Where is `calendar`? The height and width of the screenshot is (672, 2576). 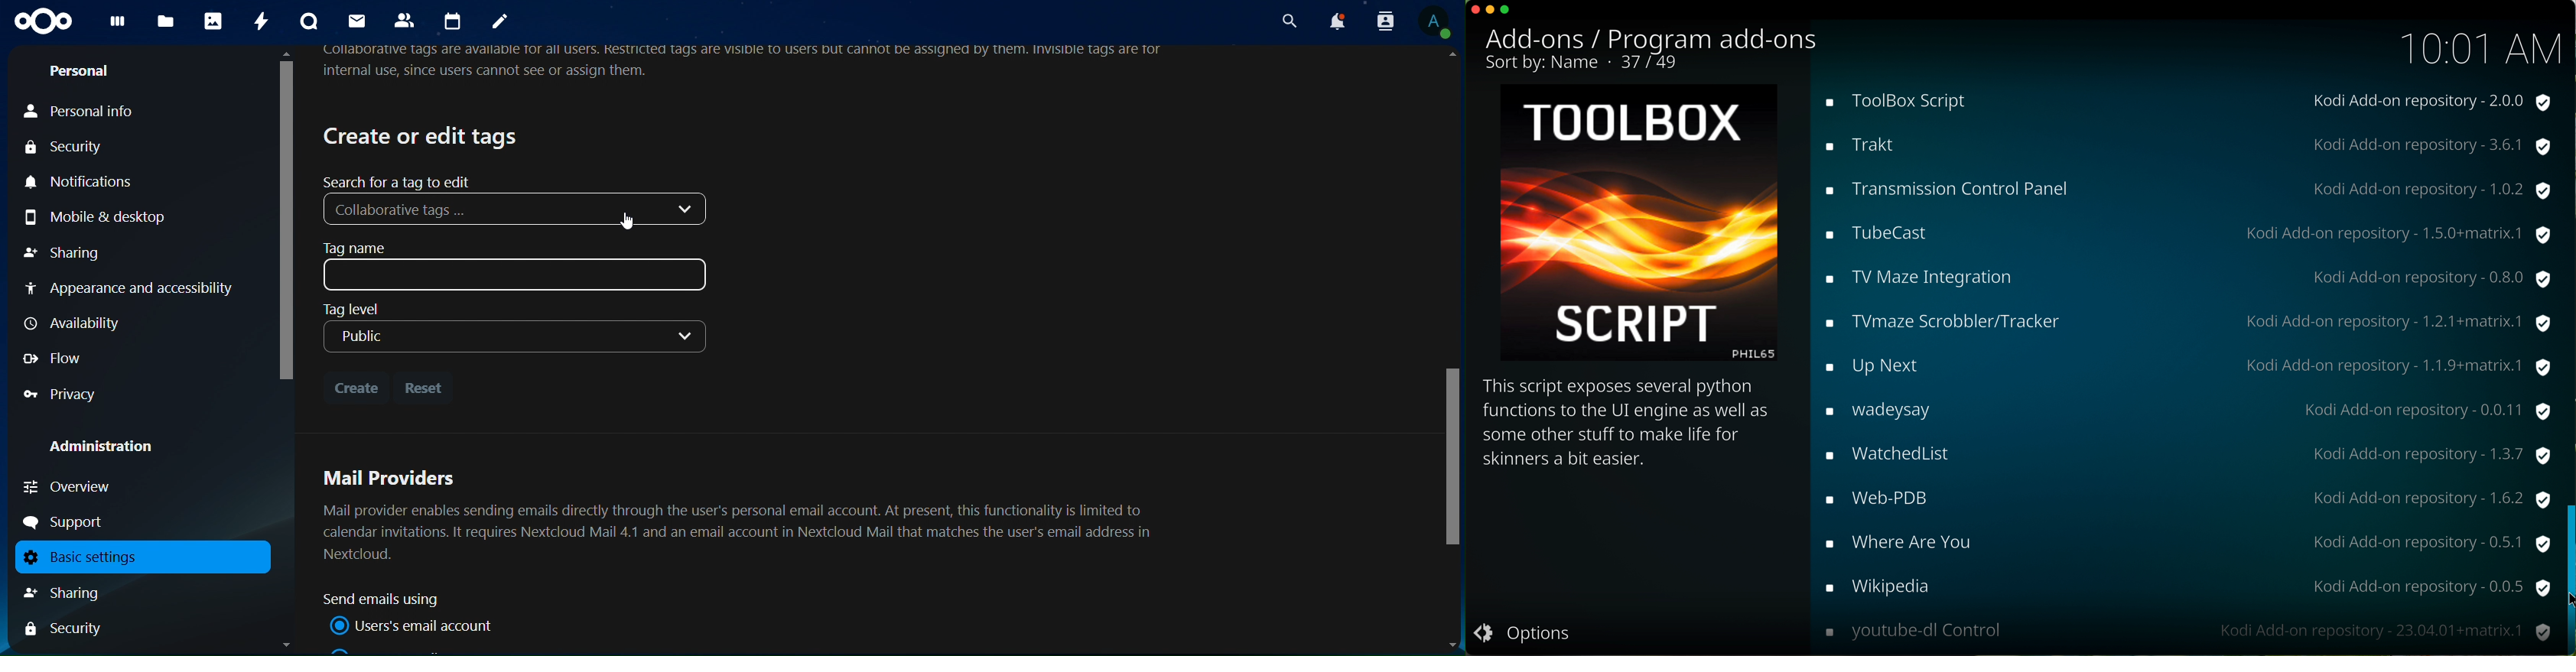
calendar is located at coordinates (455, 21).